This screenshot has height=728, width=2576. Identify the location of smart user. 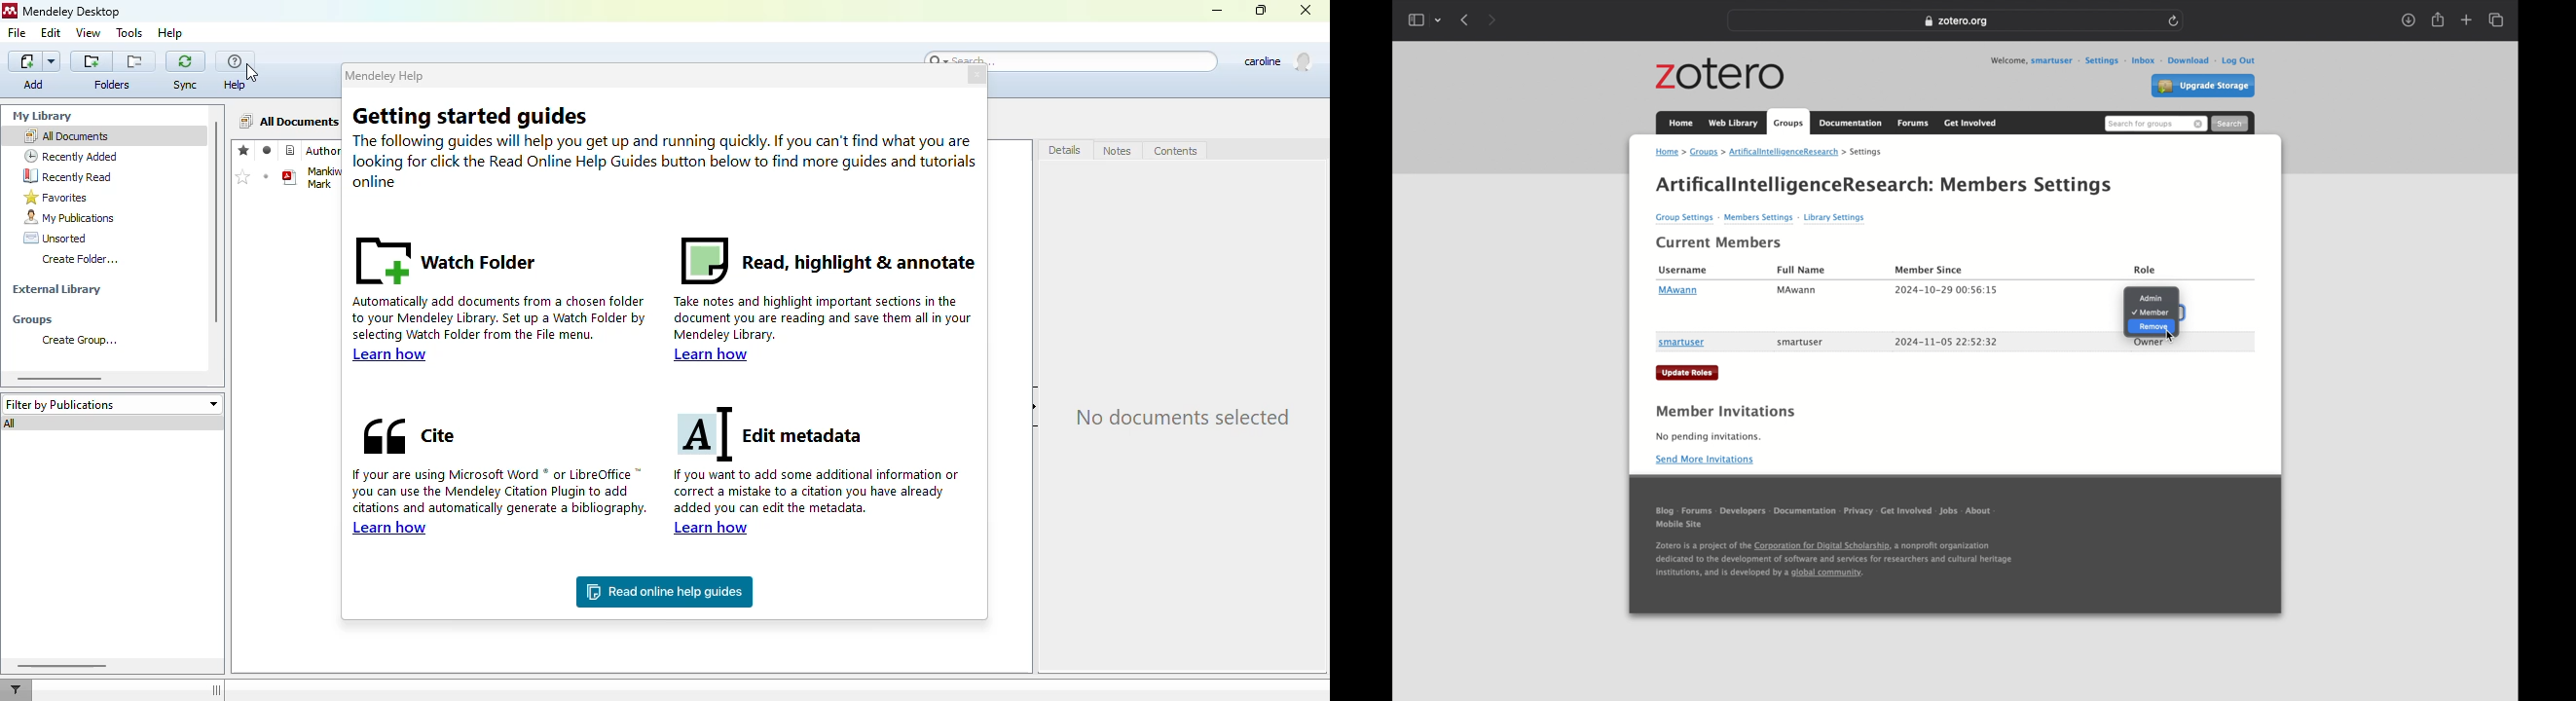
(1800, 342).